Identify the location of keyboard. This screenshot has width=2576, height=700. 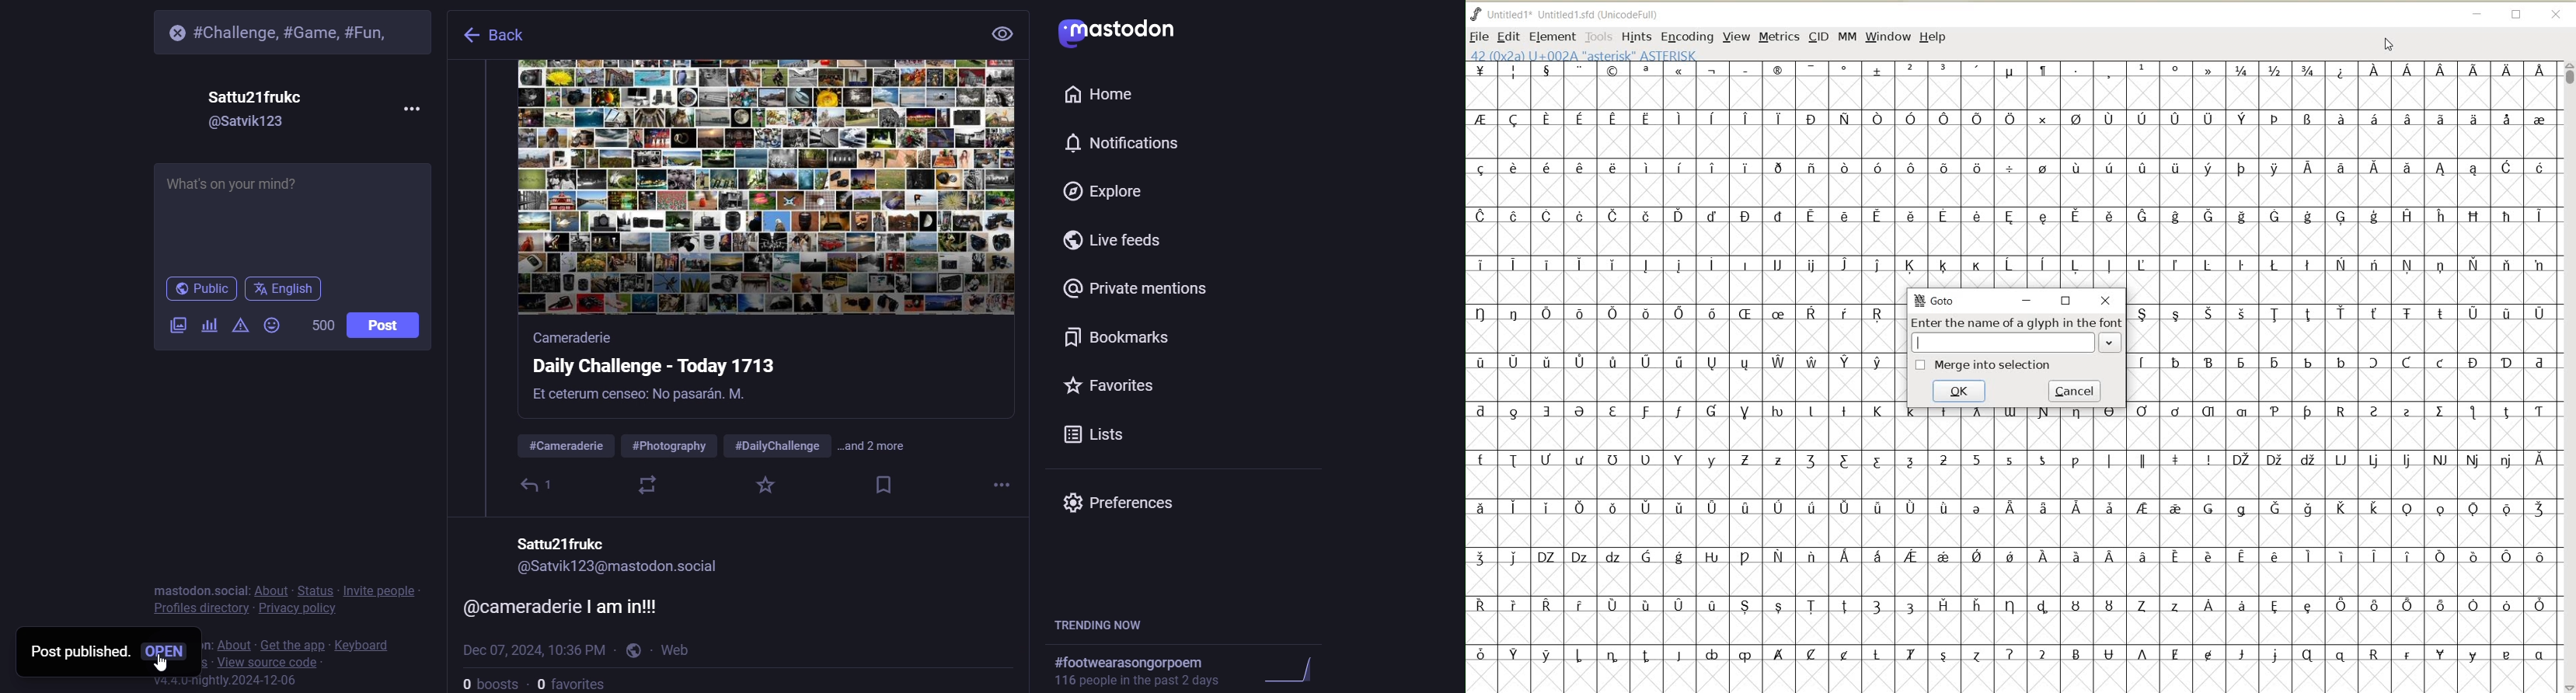
(367, 643).